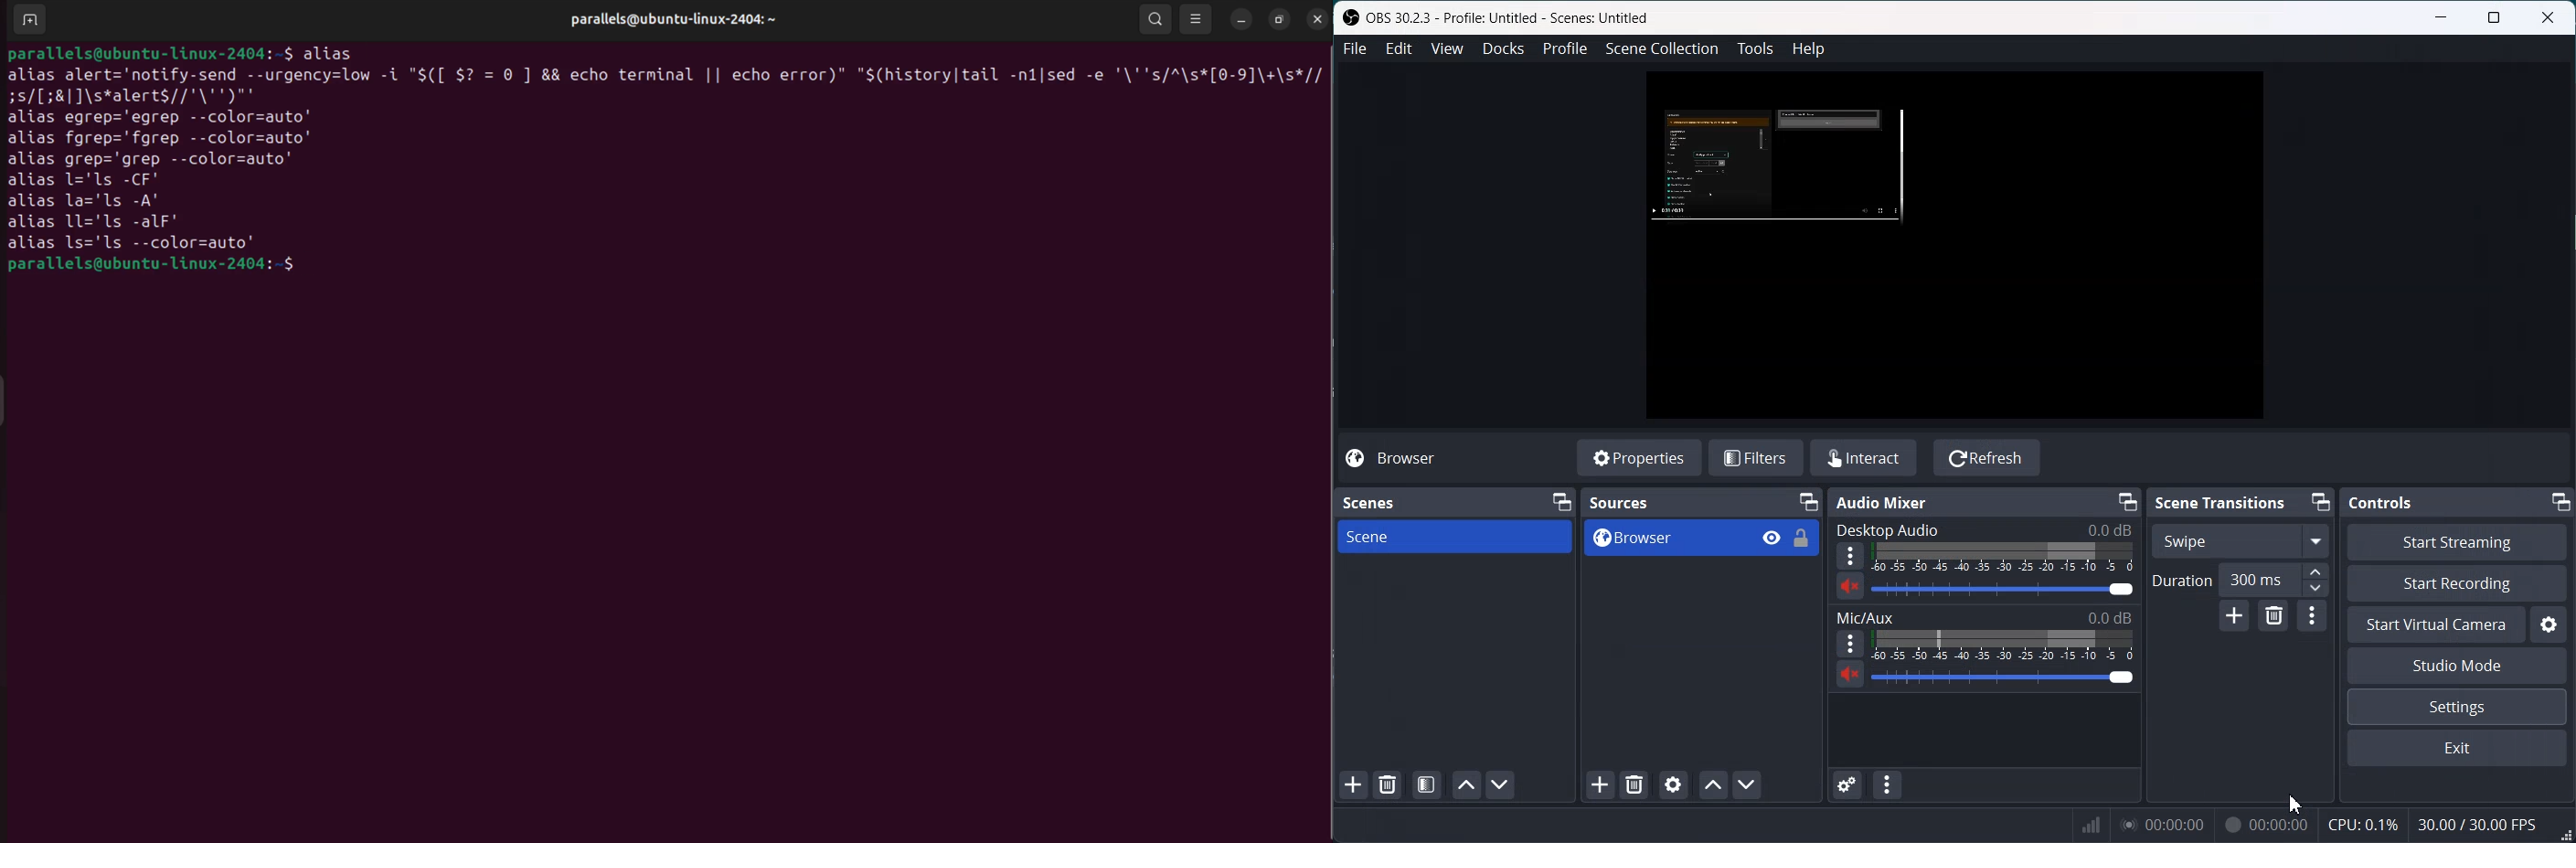 The image size is (2576, 868). Describe the element at coordinates (2235, 617) in the screenshot. I see `Add Configurable Transition` at that location.